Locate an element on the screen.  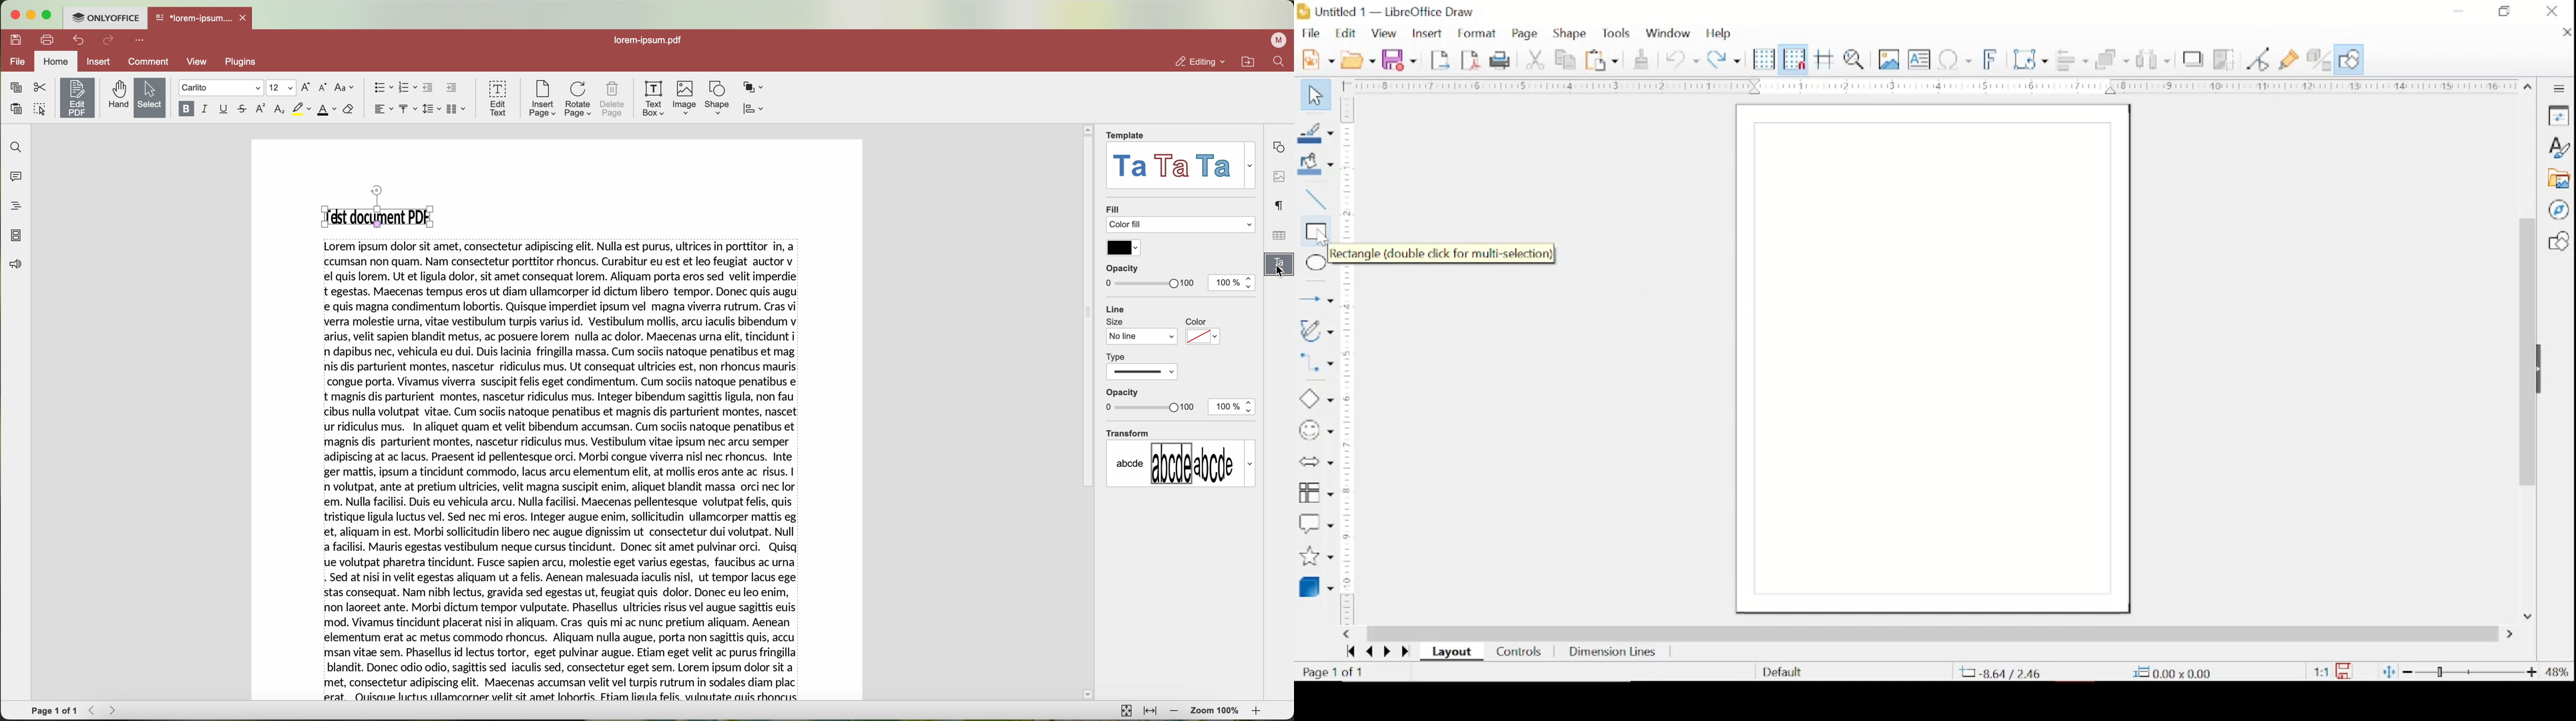
lorem-ipsum.pdf is located at coordinates (647, 41).